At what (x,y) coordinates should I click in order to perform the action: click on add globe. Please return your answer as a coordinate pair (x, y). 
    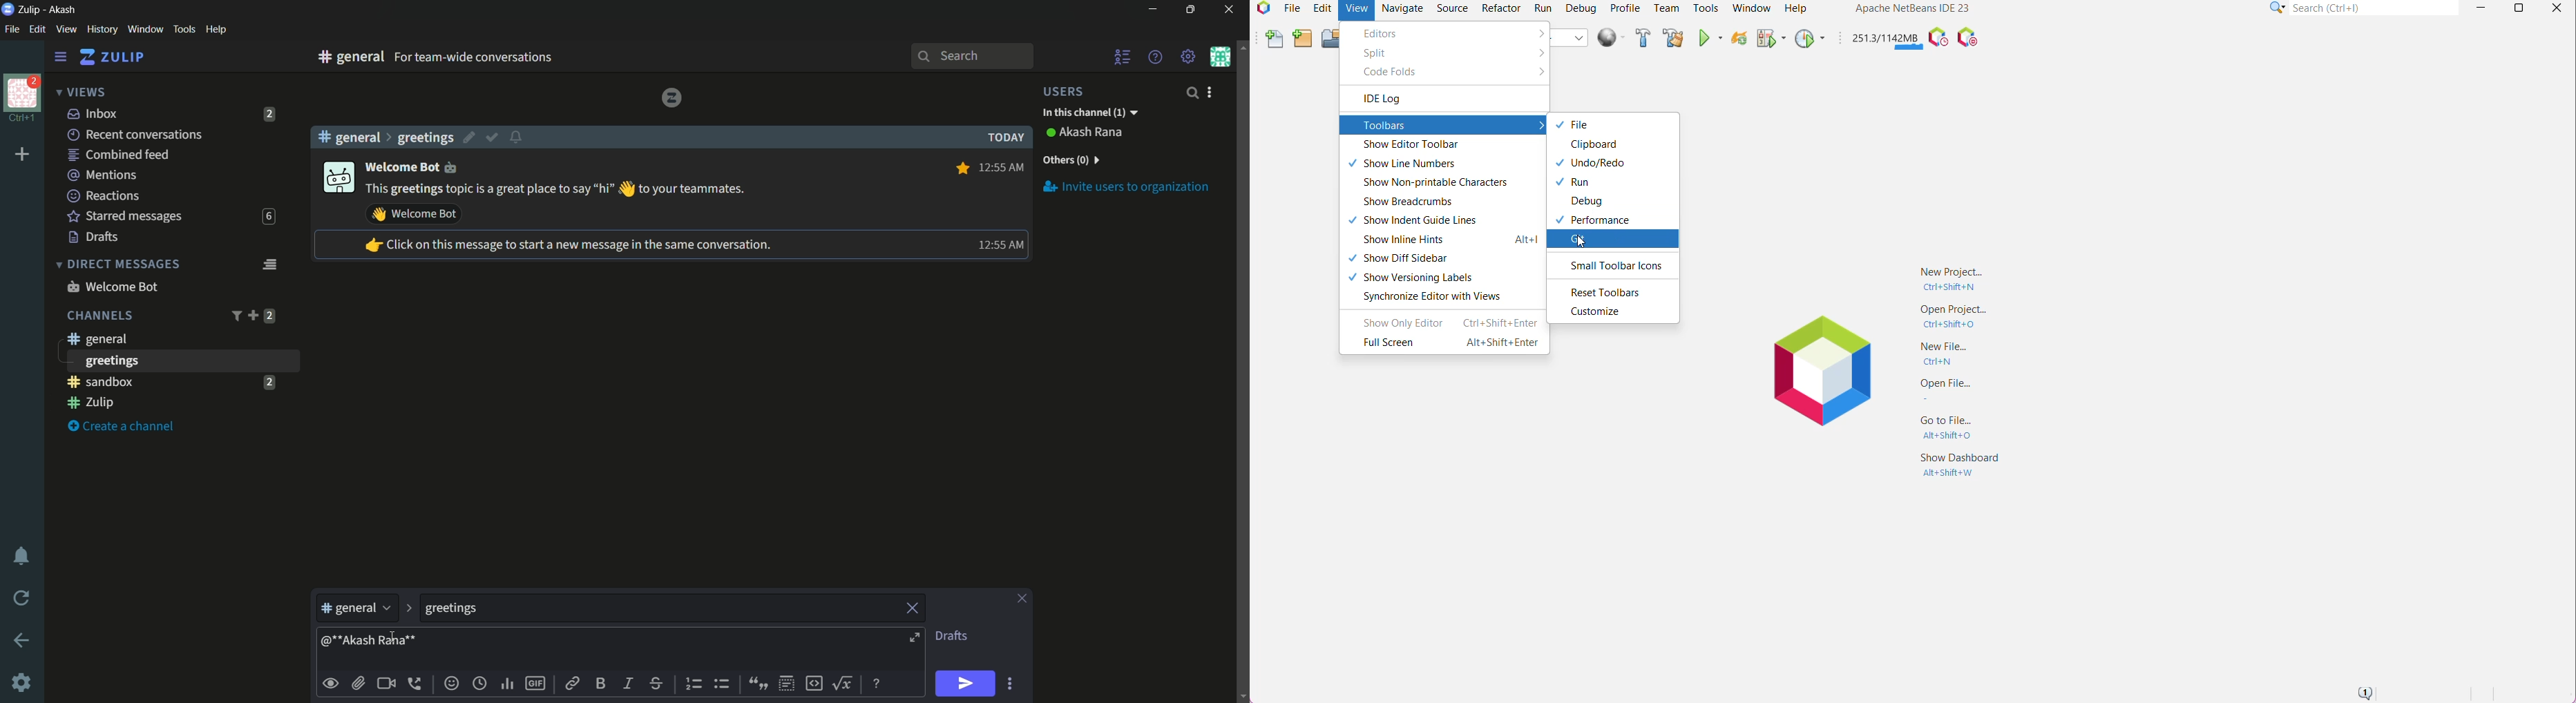
    Looking at the image, I should click on (480, 685).